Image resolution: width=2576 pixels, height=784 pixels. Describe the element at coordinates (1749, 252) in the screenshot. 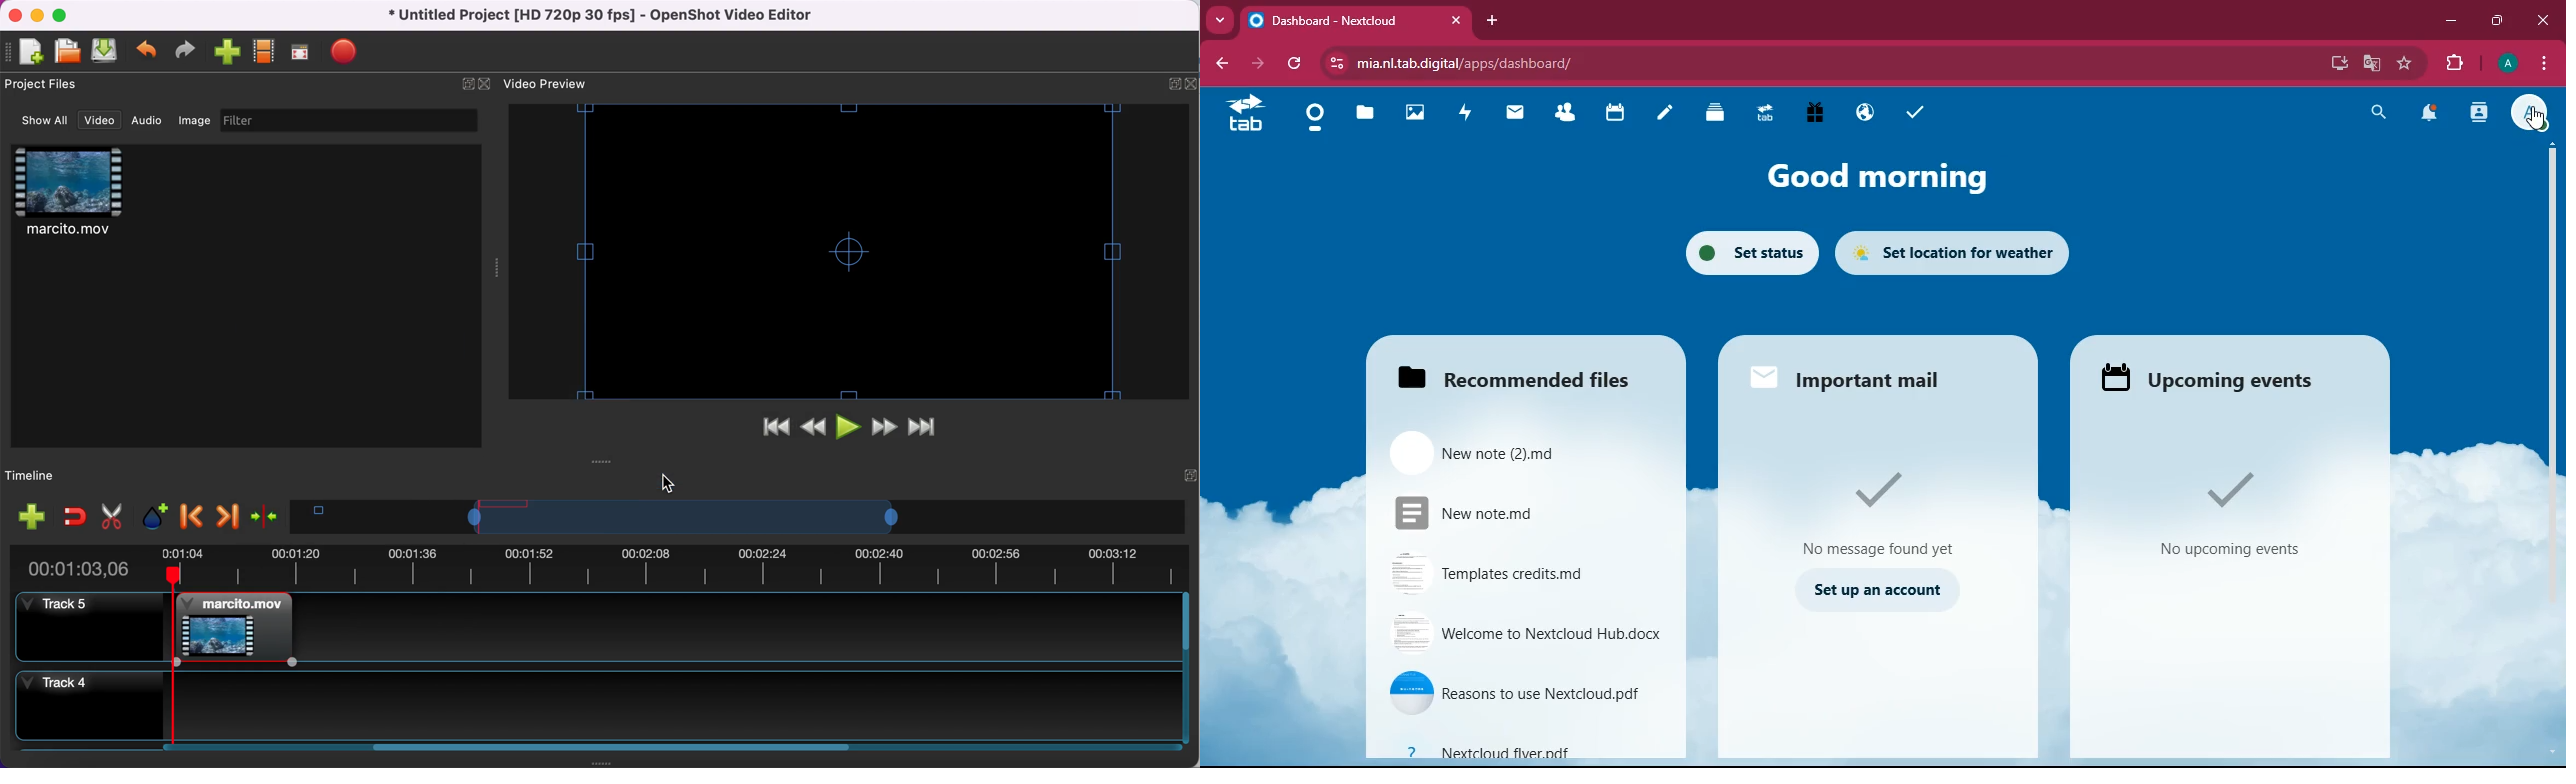

I see `set status` at that location.